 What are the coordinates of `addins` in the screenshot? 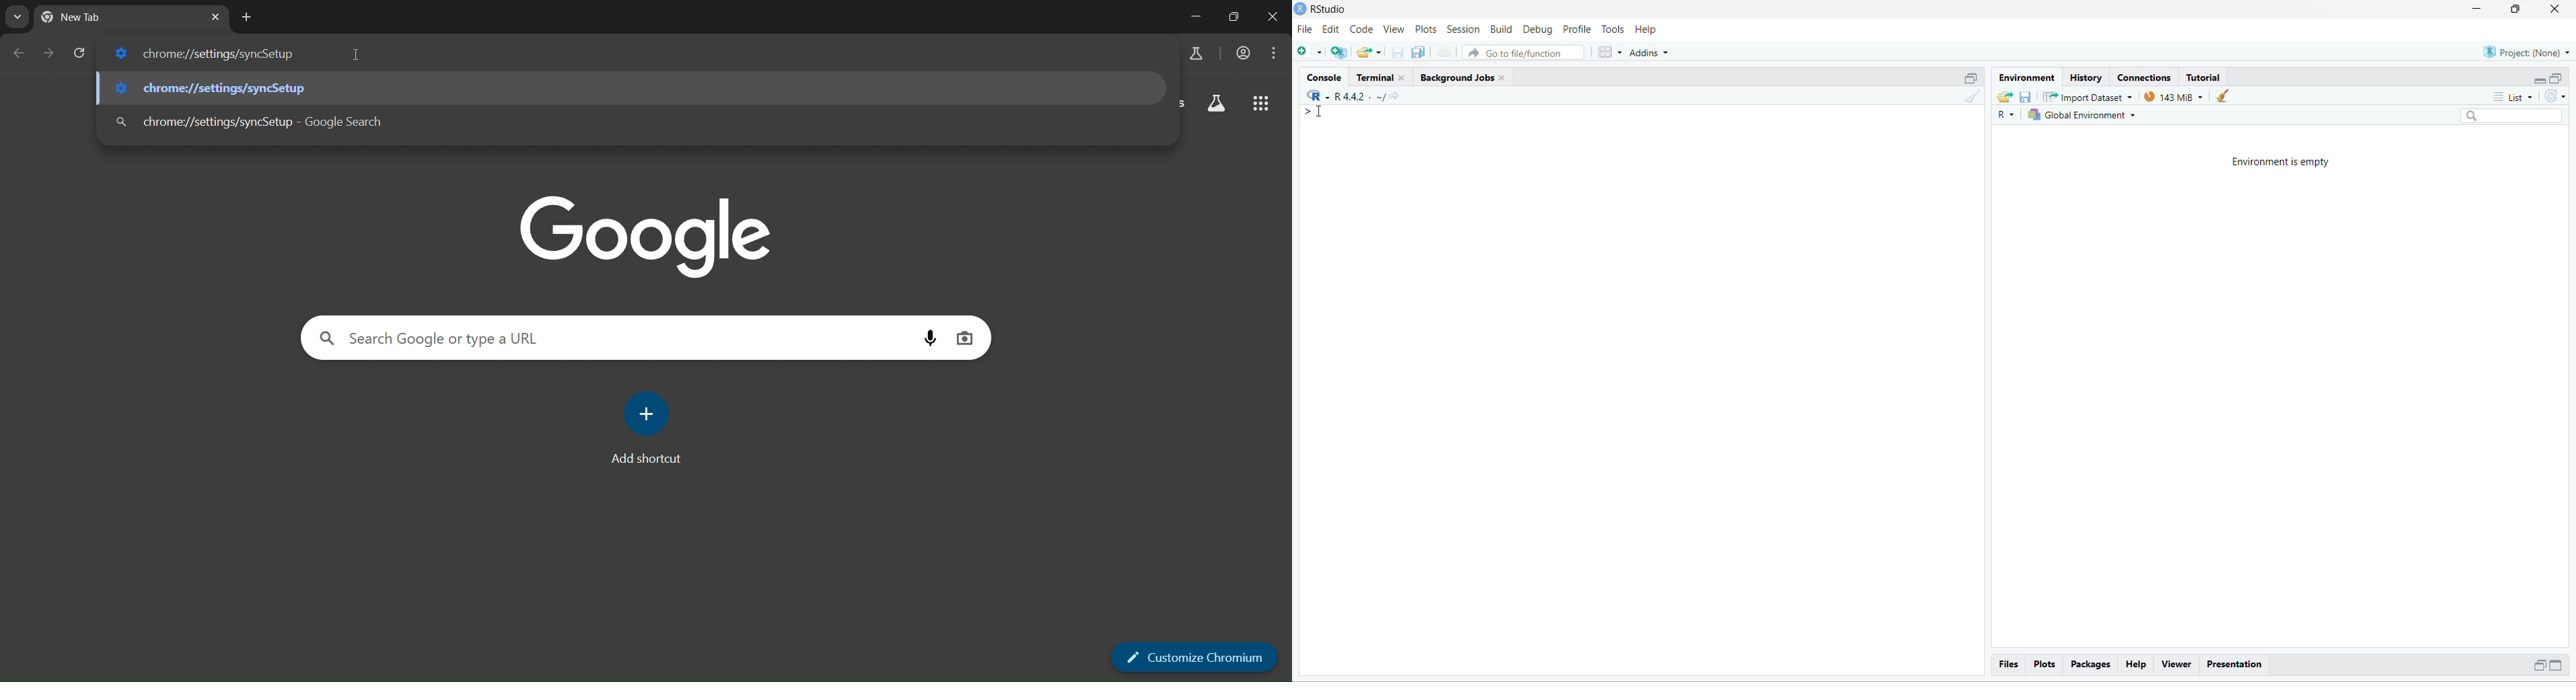 It's located at (1651, 53).